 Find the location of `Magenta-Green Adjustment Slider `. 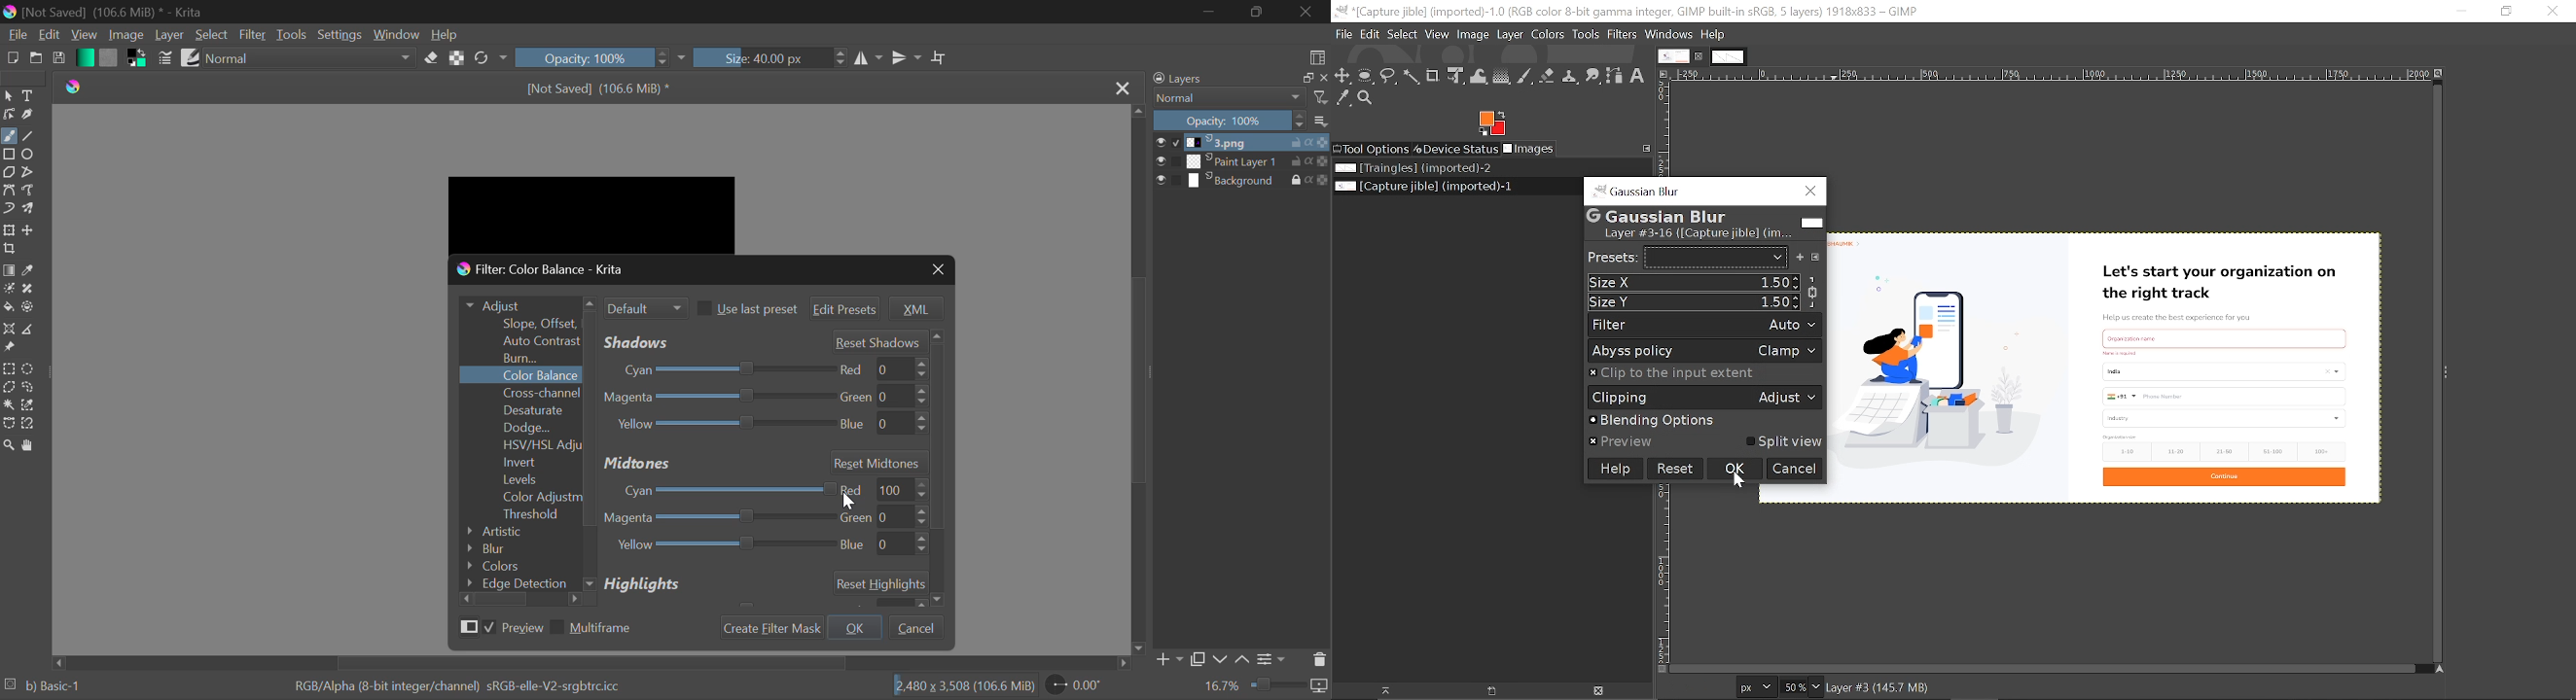

Magenta-Green Adjustment Slider  is located at coordinates (715, 519).